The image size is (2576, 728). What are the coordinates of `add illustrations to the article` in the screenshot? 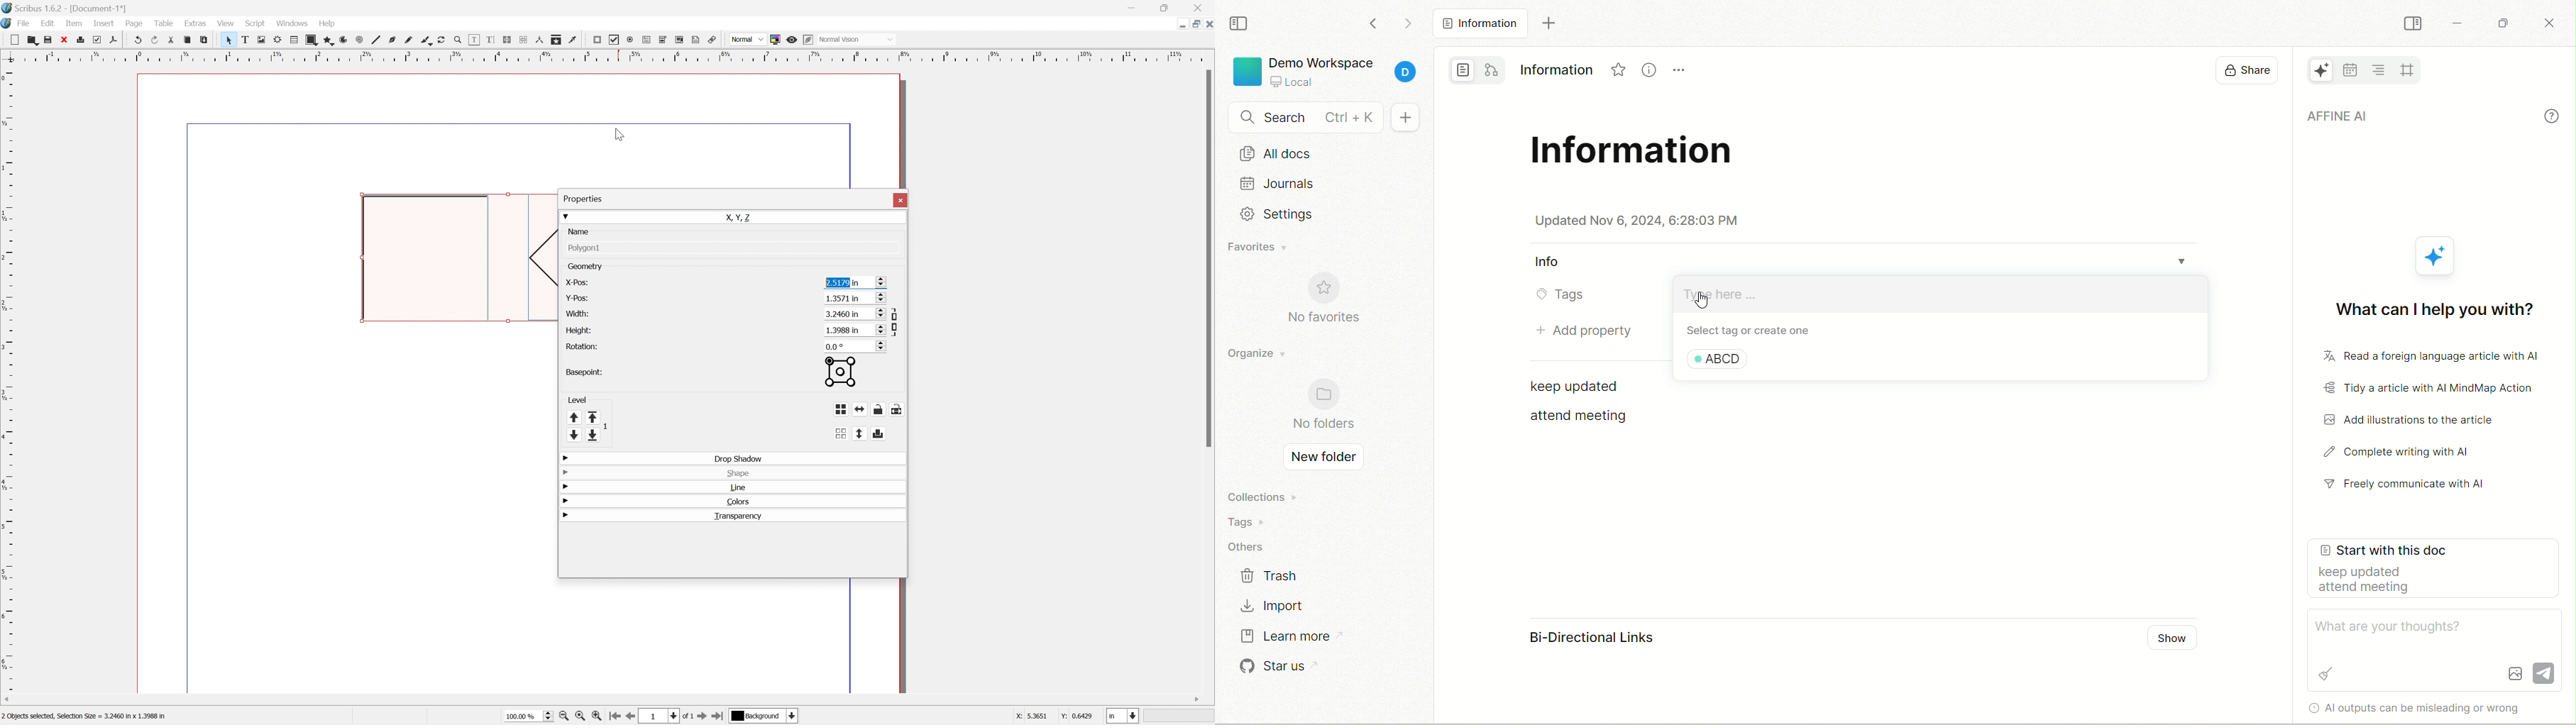 It's located at (2417, 420).